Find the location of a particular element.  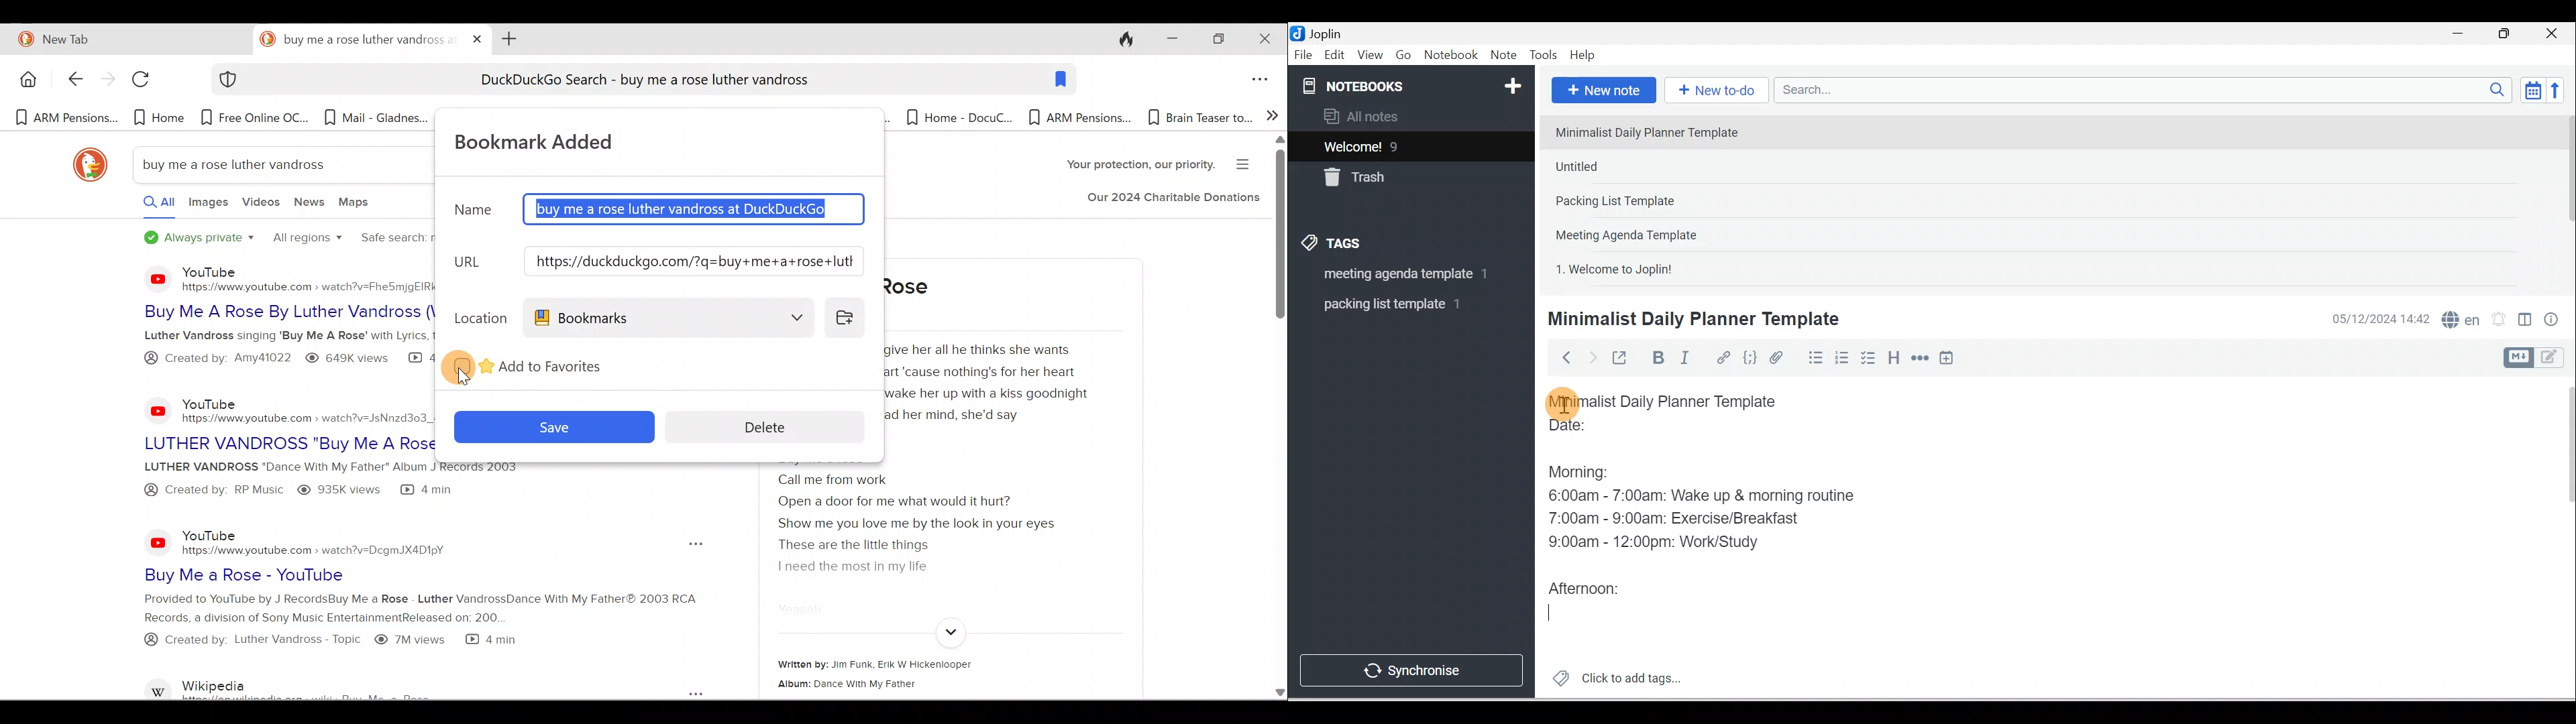

Afternoon: is located at coordinates (1589, 586).